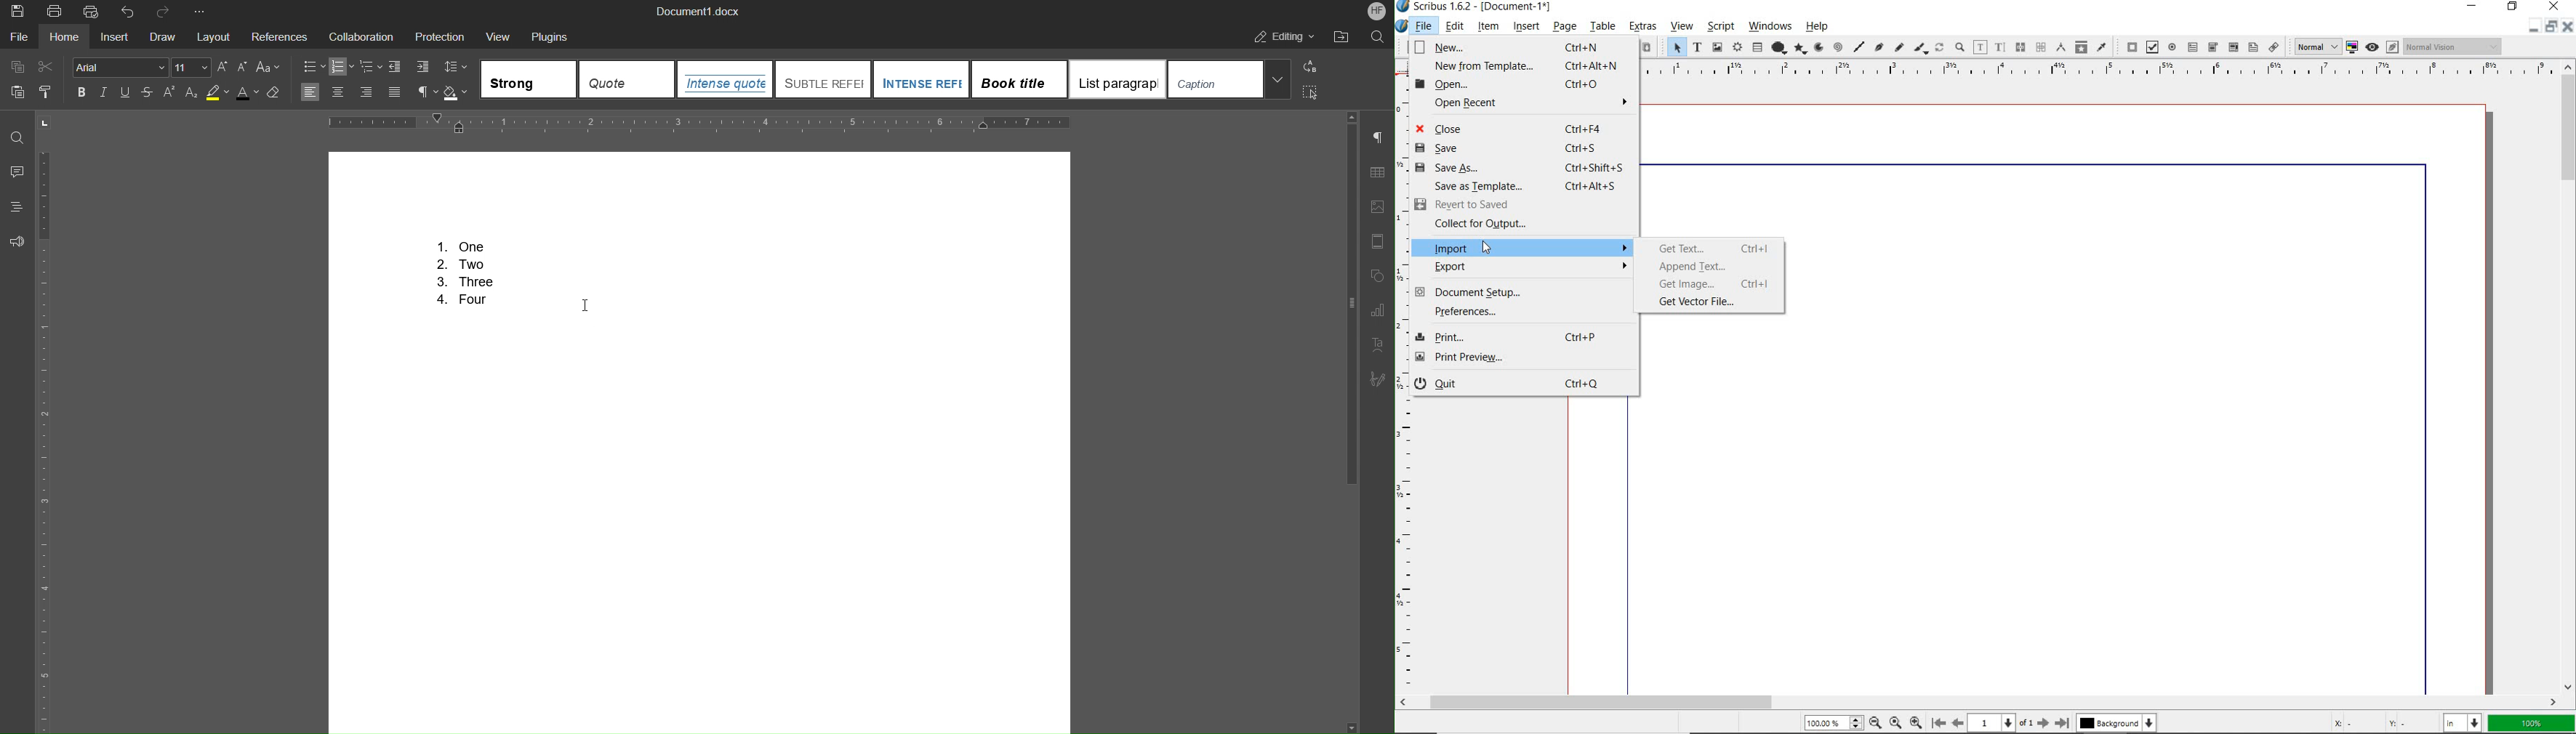 The image size is (2576, 756). What do you see at coordinates (1858, 48) in the screenshot?
I see `line` at bounding box center [1858, 48].